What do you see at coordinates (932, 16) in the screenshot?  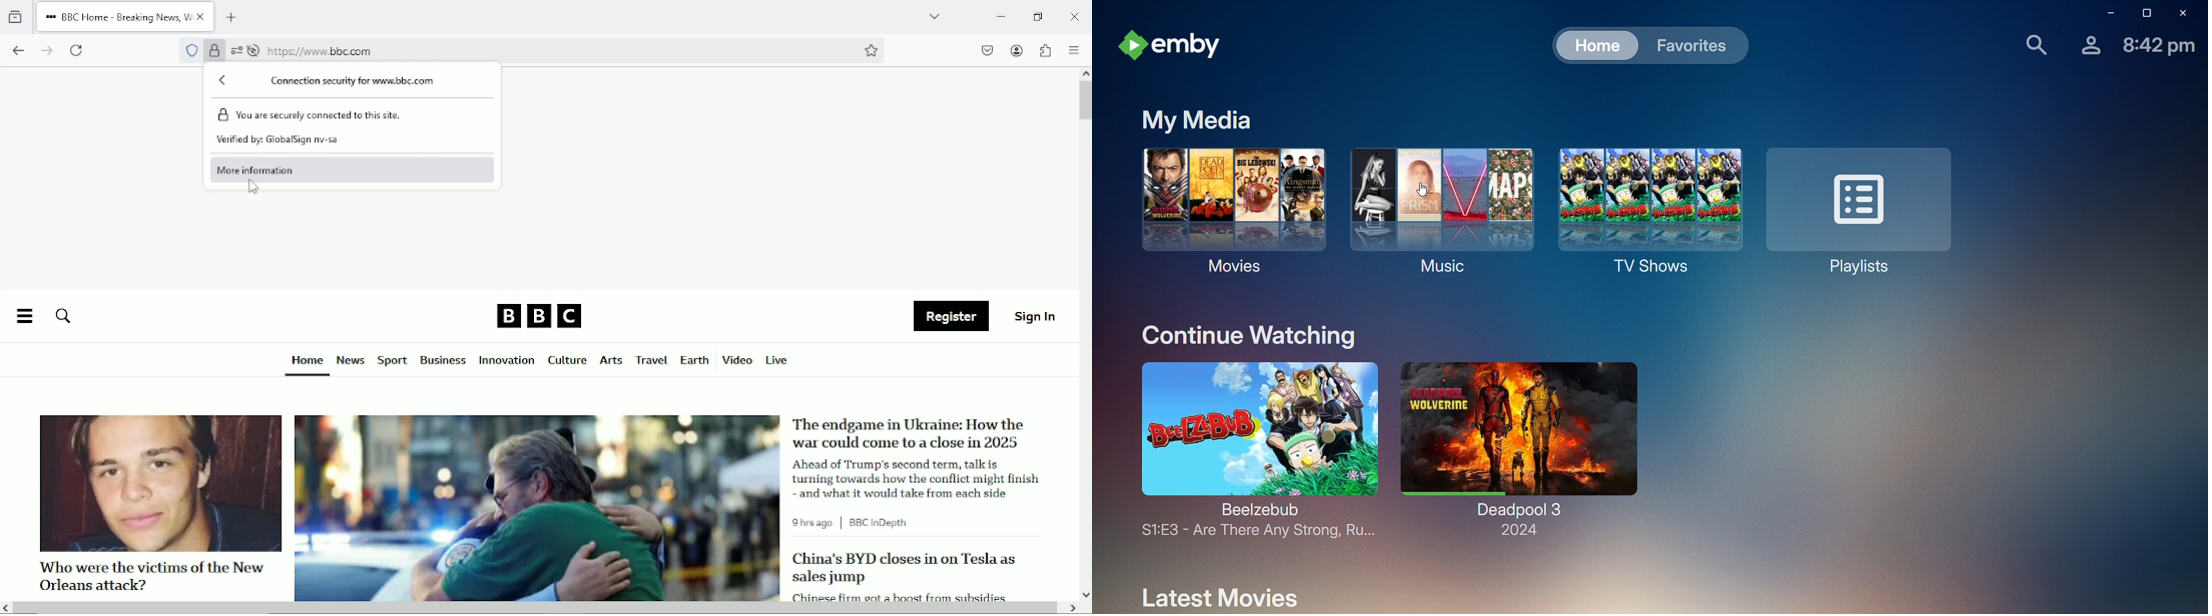 I see `List all tabs` at bounding box center [932, 16].